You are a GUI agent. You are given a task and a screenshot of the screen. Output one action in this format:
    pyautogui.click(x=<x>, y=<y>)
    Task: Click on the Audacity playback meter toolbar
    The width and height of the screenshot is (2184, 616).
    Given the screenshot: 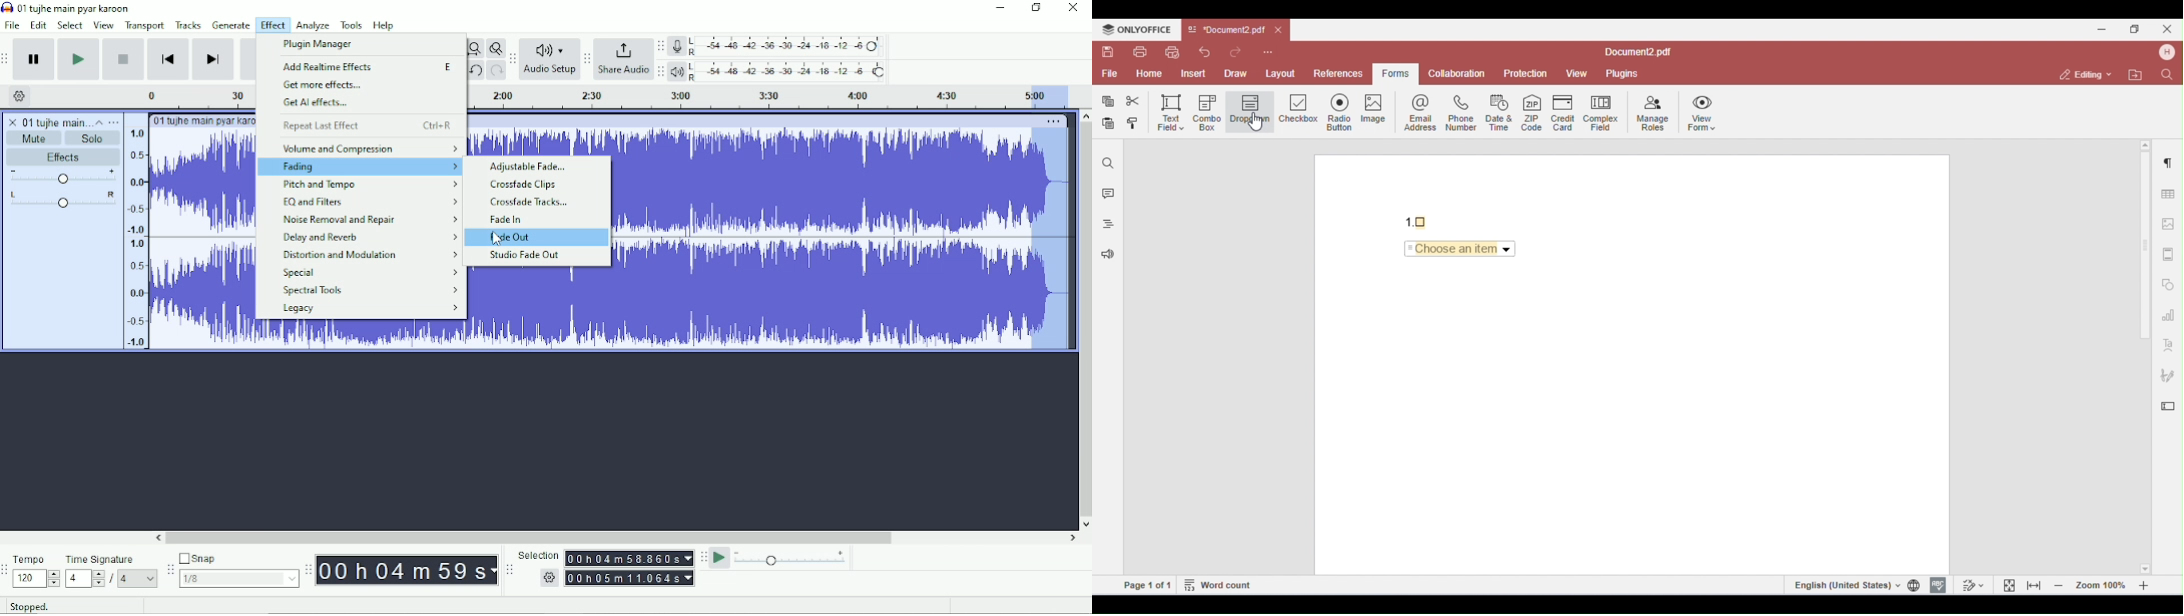 What is the action you would take?
    pyautogui.click(x=662, y=71)
    